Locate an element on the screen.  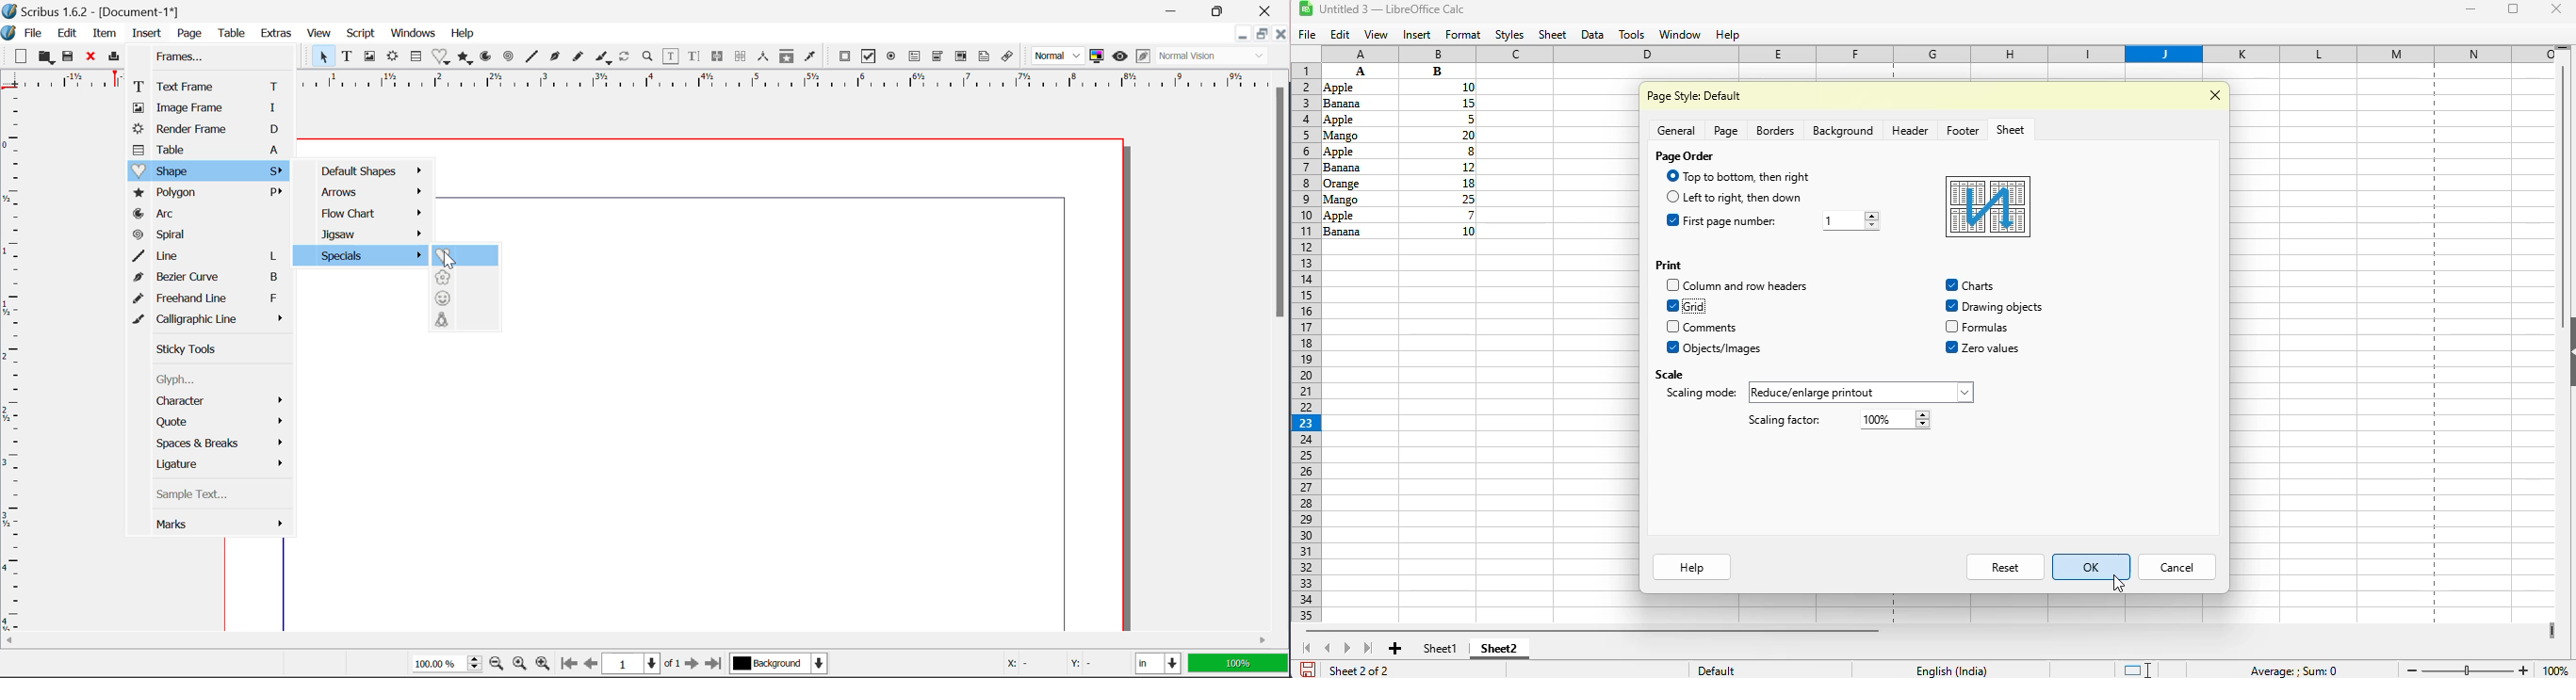
 is located at coordinates (1438, 134).